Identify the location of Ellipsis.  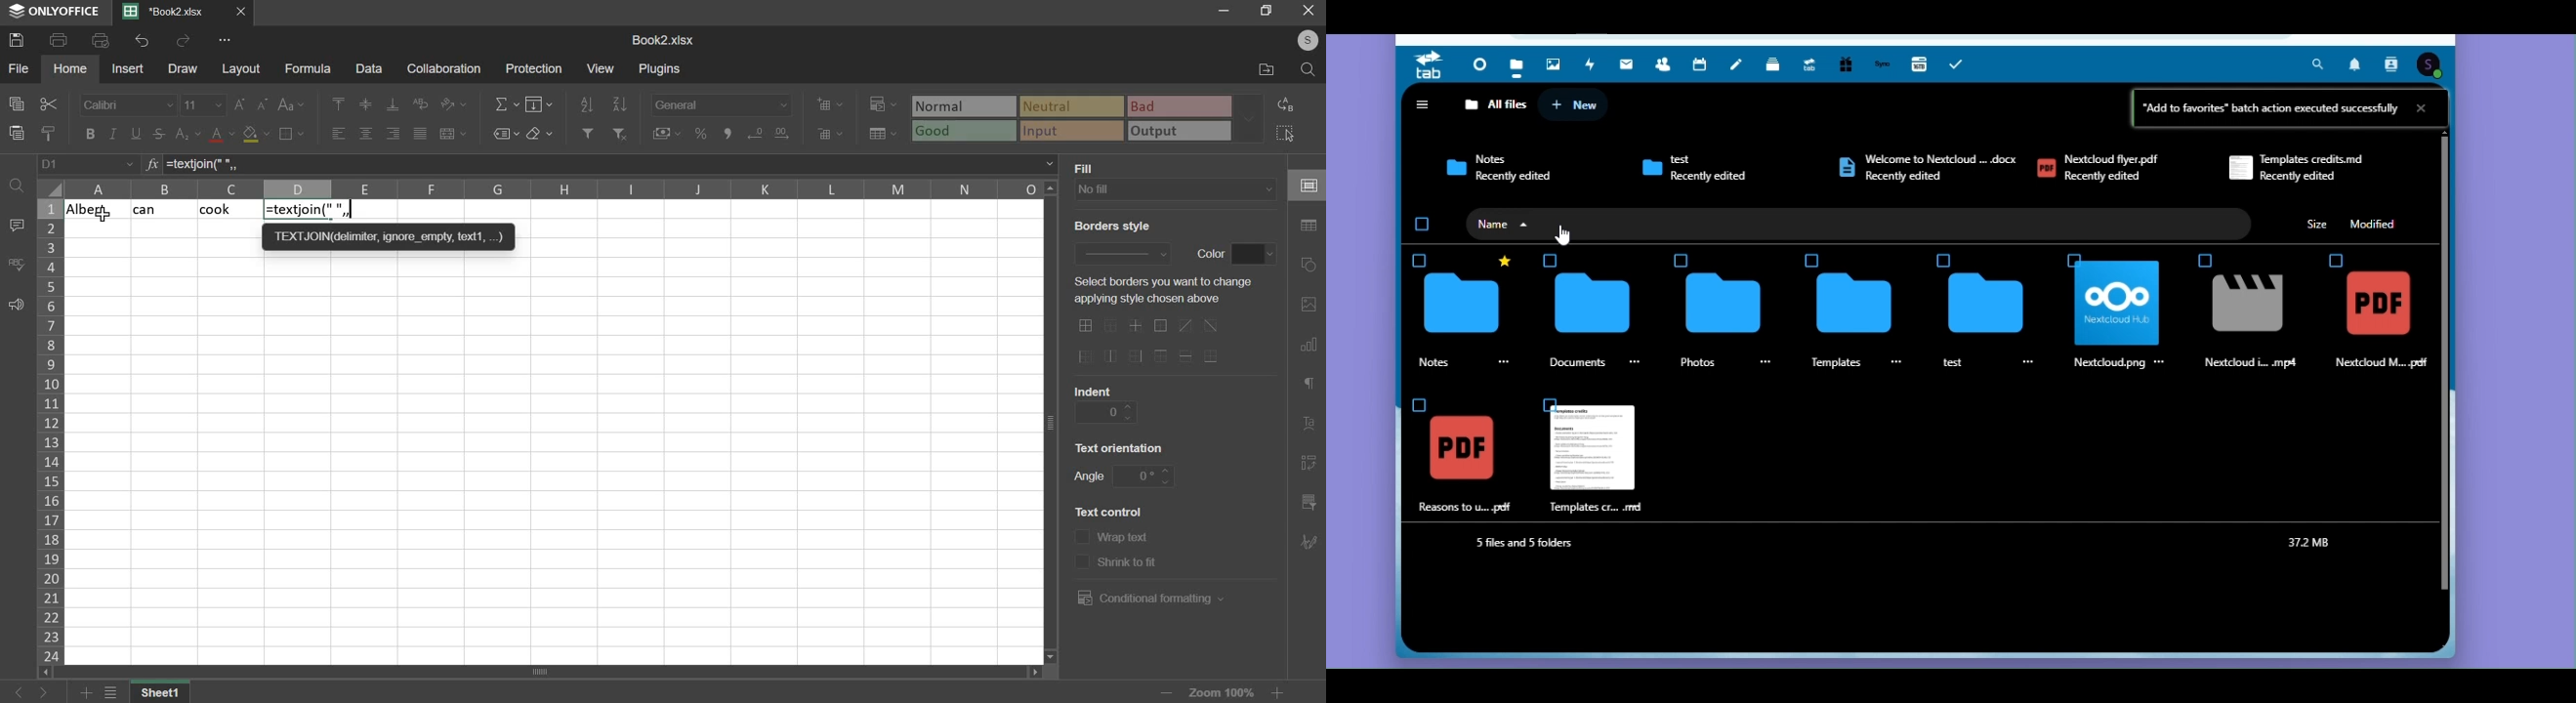
(1896, 360).